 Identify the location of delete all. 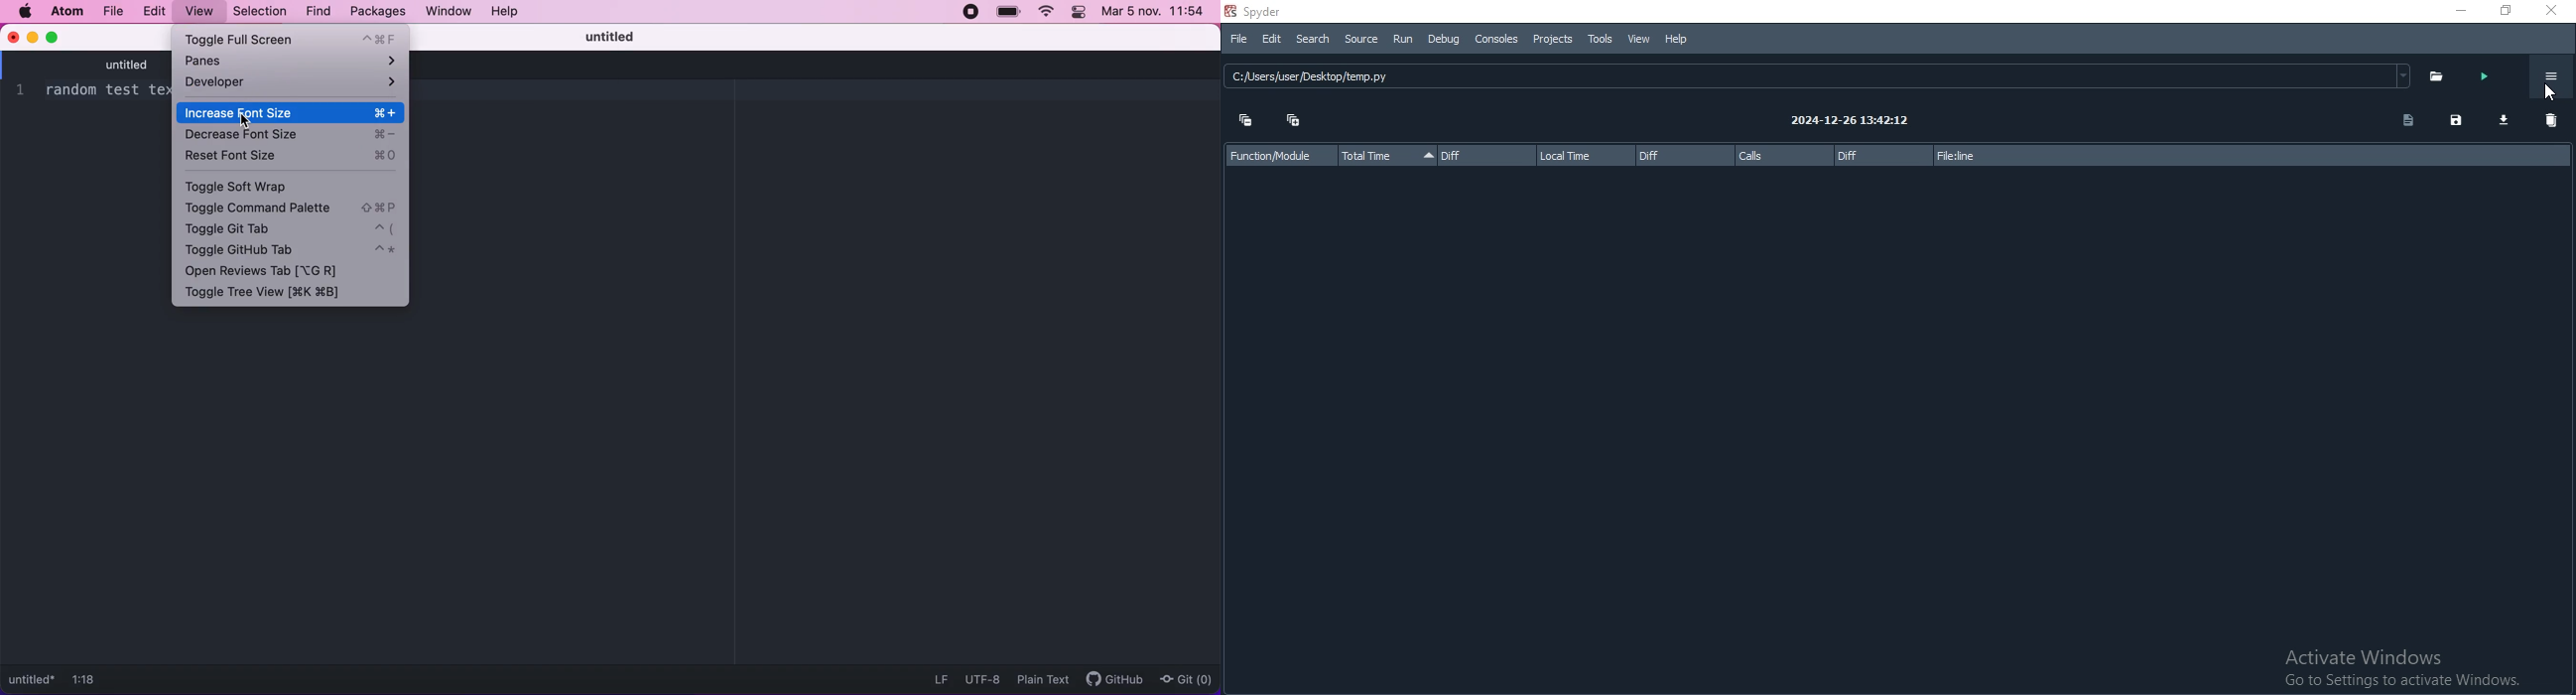
(2551, 121).